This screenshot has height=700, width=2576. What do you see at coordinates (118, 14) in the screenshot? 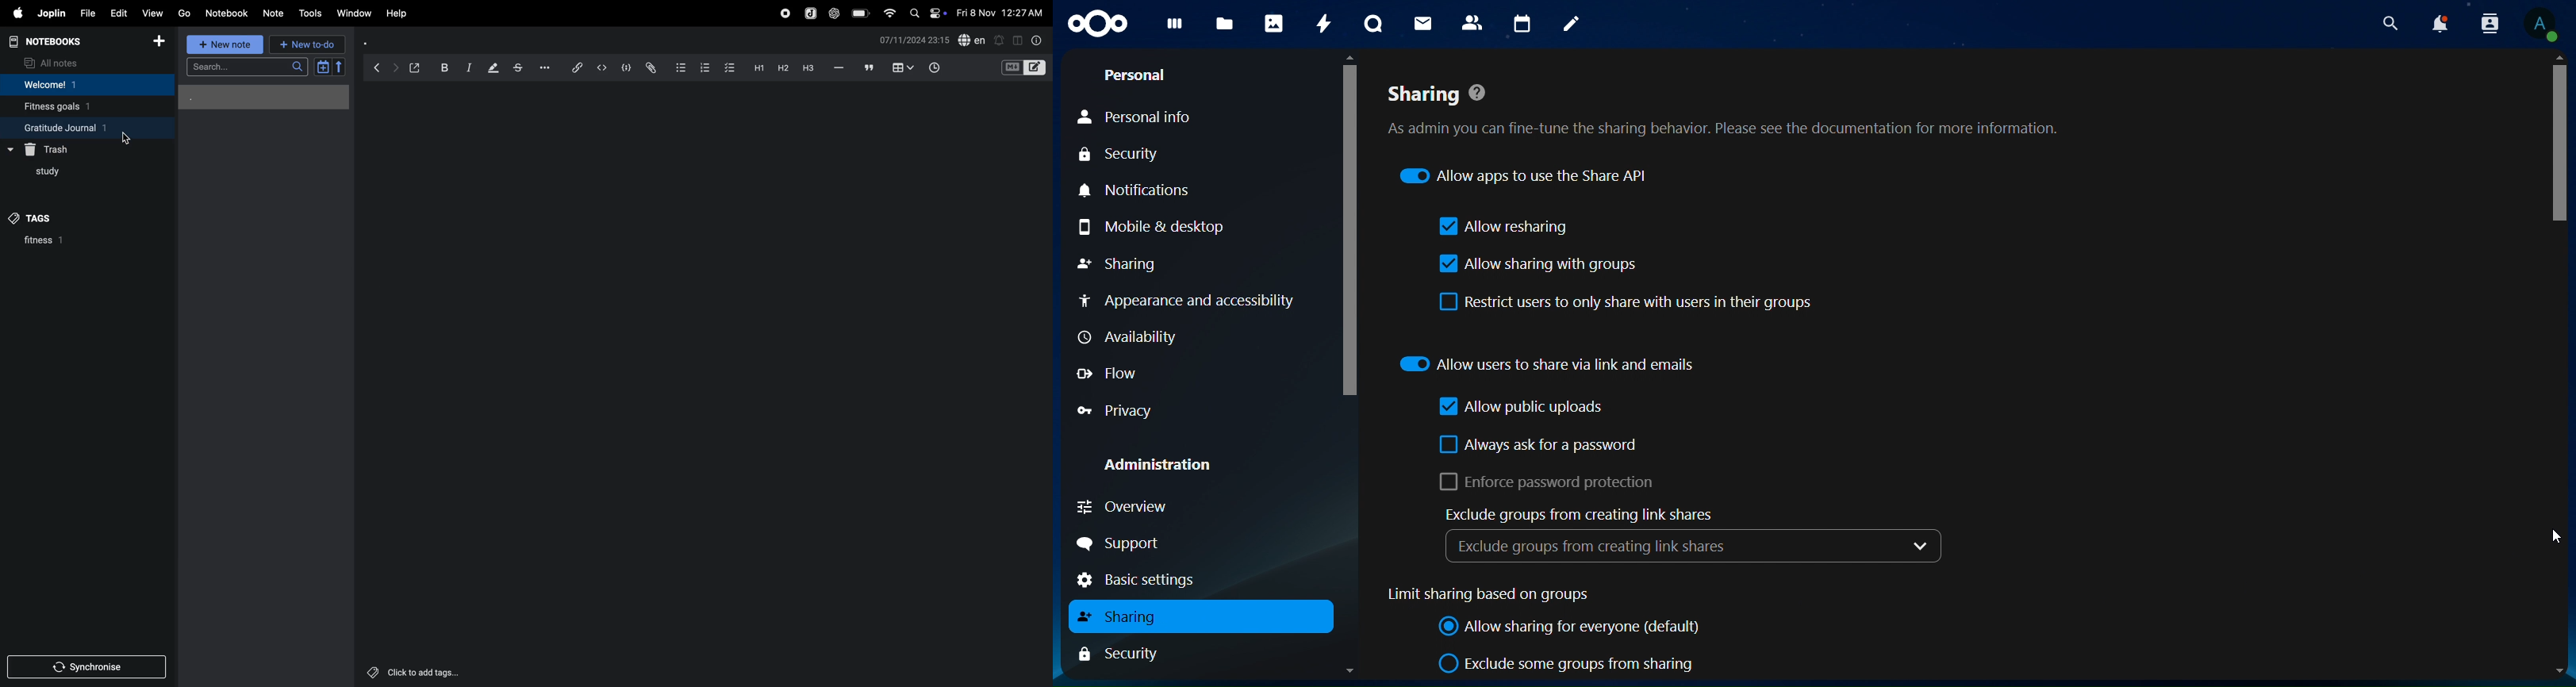
I see `edit` at bounding box center [118, 14].